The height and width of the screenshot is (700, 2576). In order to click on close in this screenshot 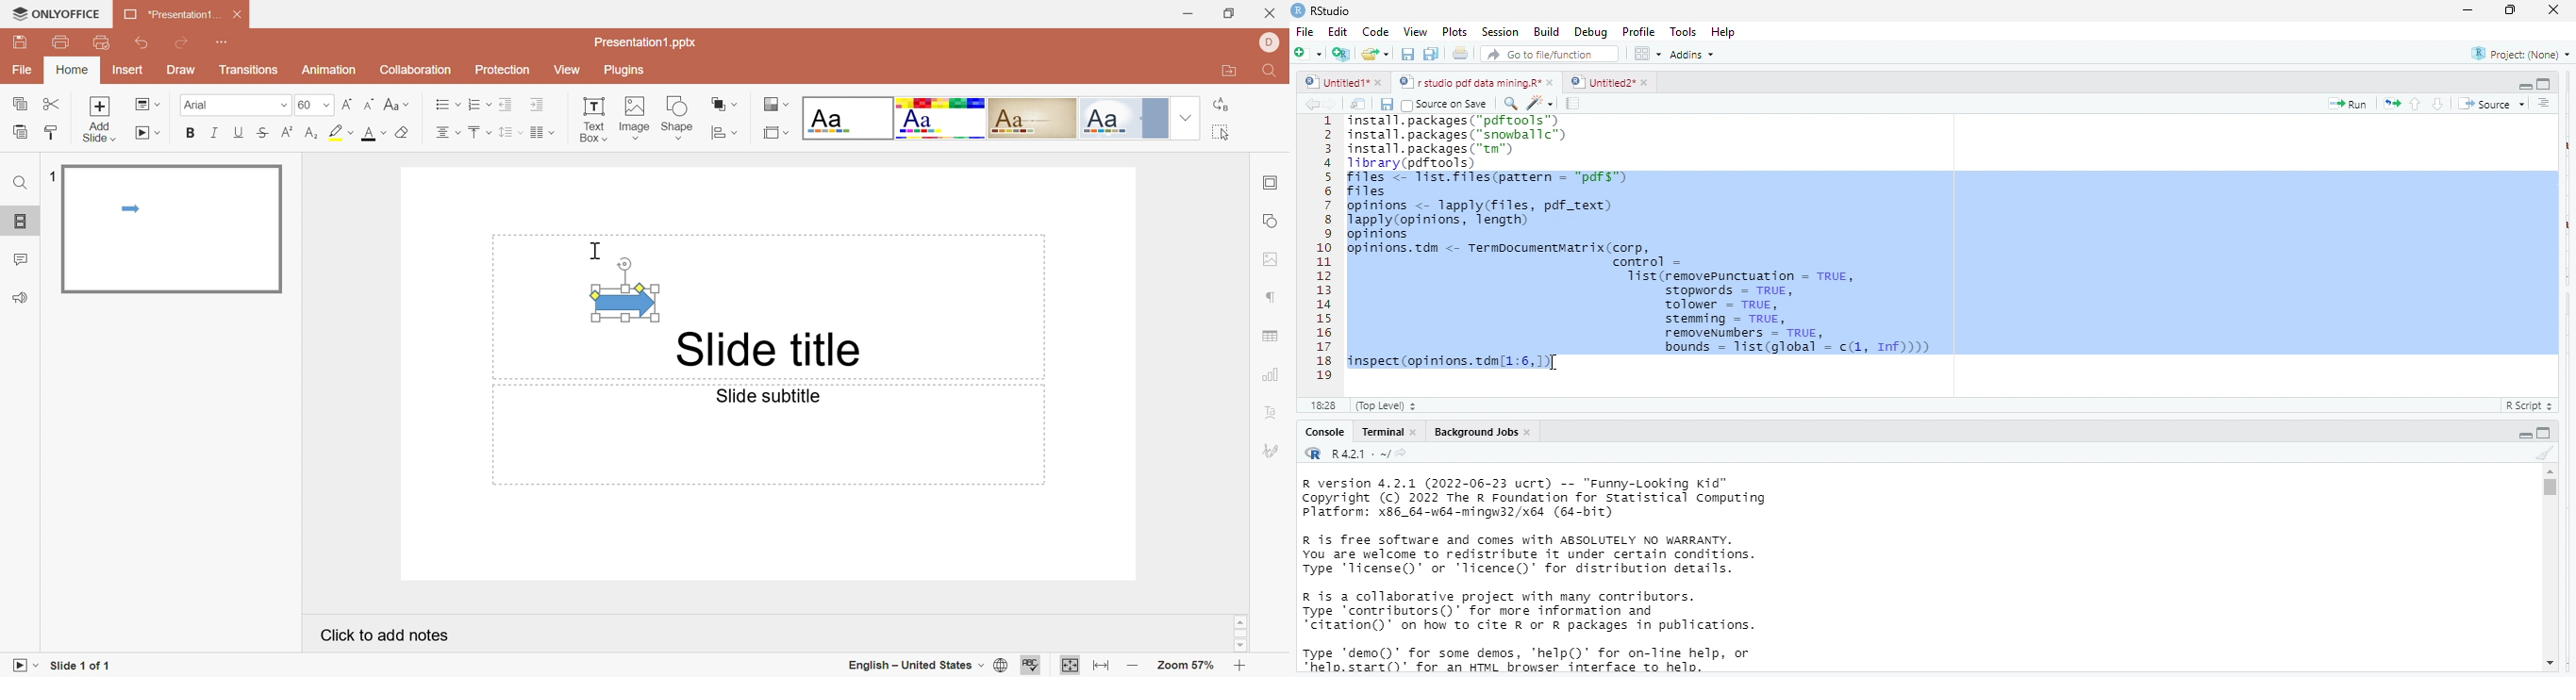, I will do `click(1382, 84)`.